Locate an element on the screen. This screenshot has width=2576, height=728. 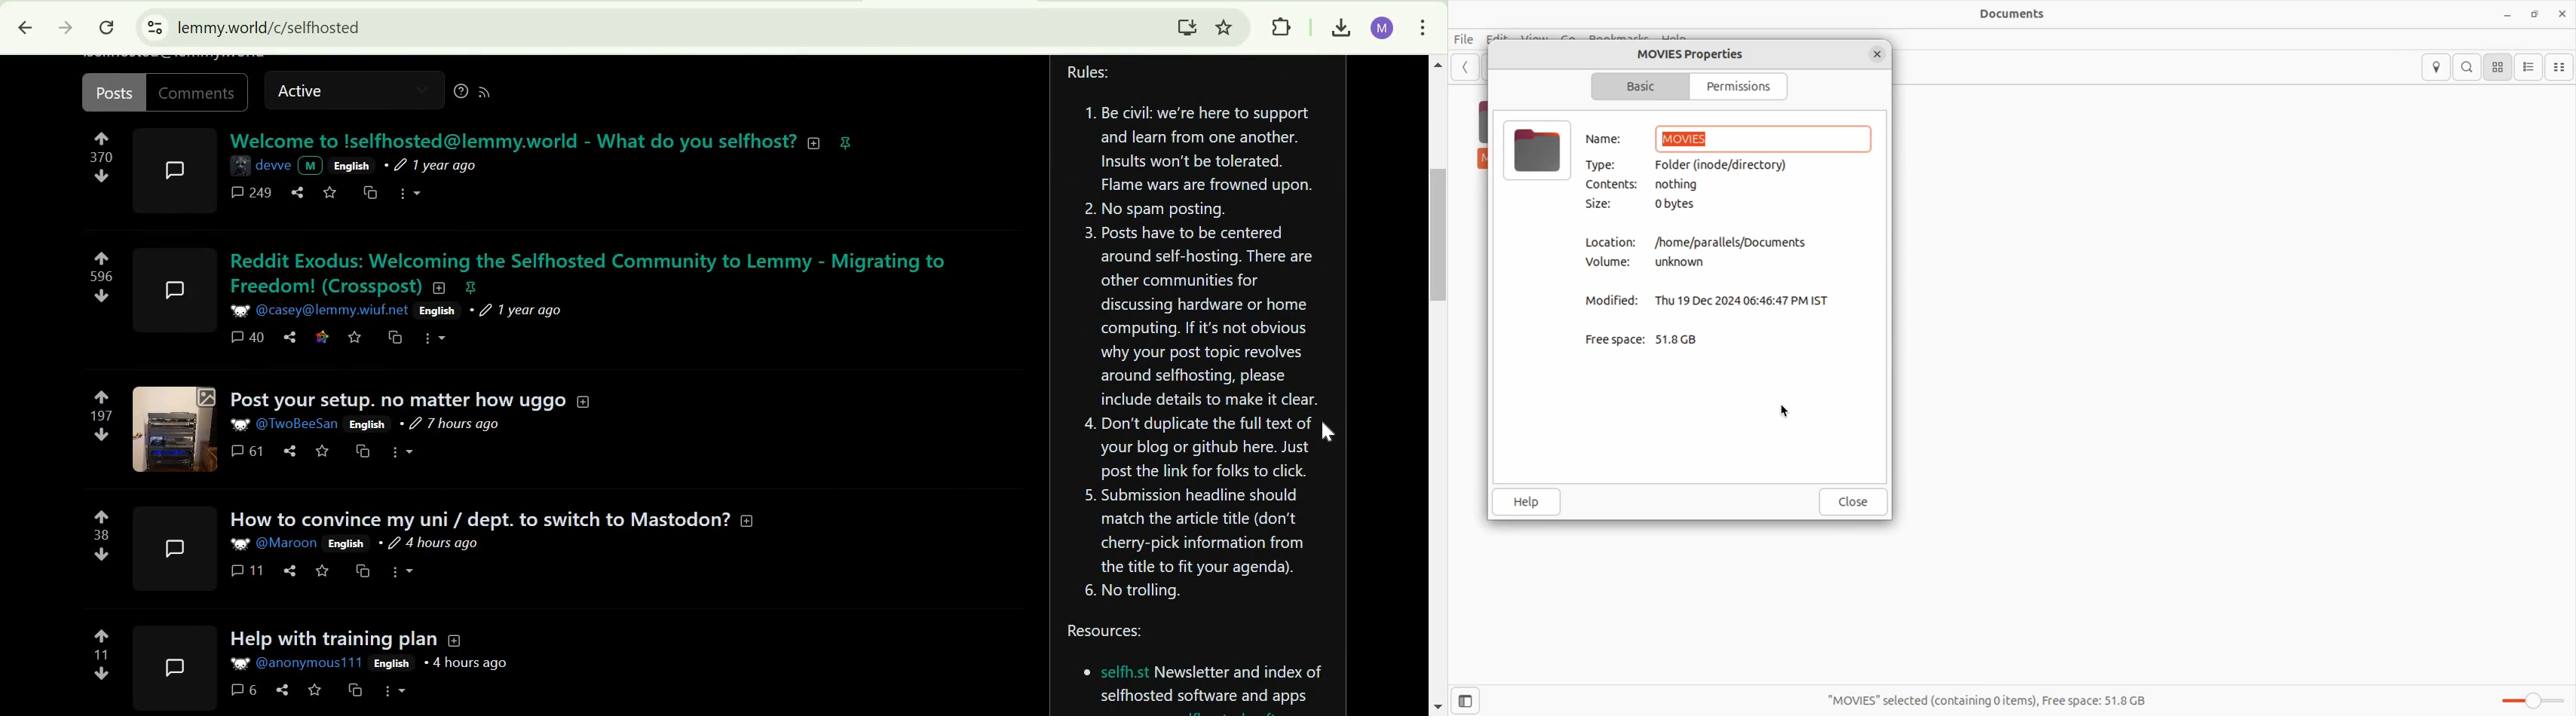
user ID is located at coordinates (332, 311).